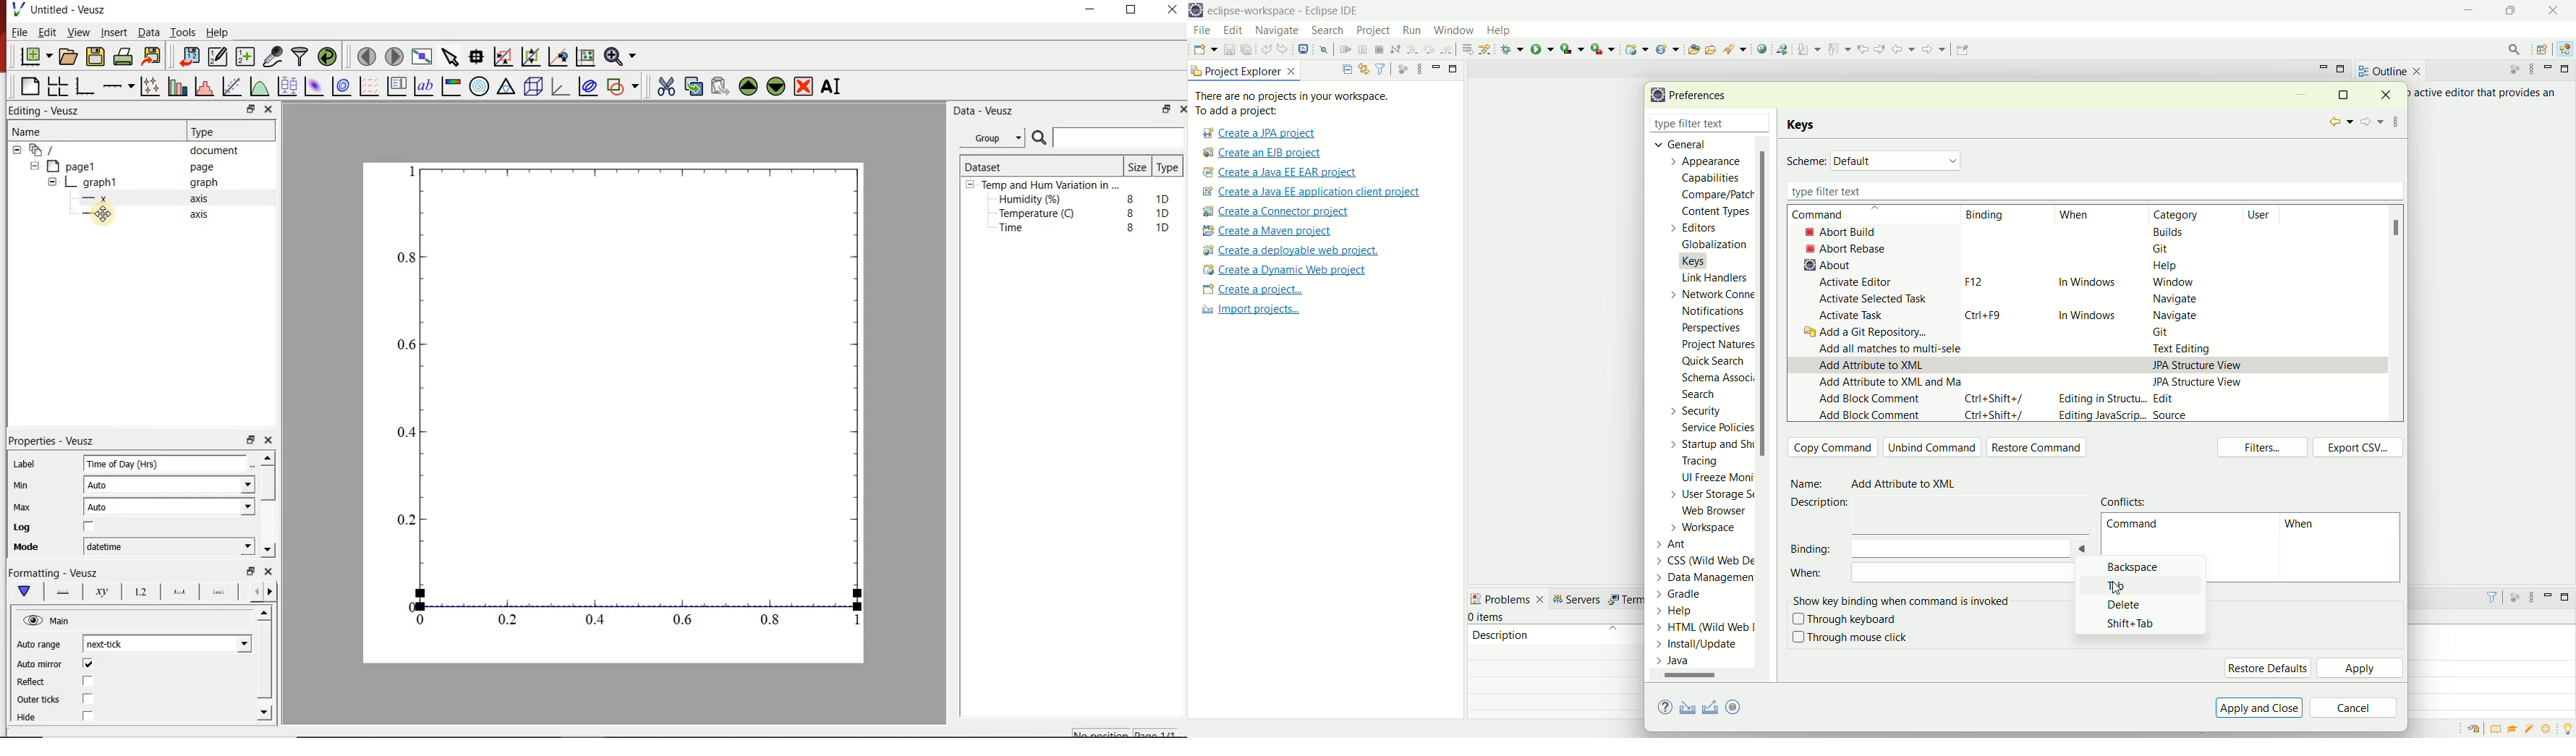 Image resolution: width=2576 pixels, height=756 pixels. Describe the element at coordinates (1706, 628) in the screenshot. I see `> HTML (Wild Web |` at that location.